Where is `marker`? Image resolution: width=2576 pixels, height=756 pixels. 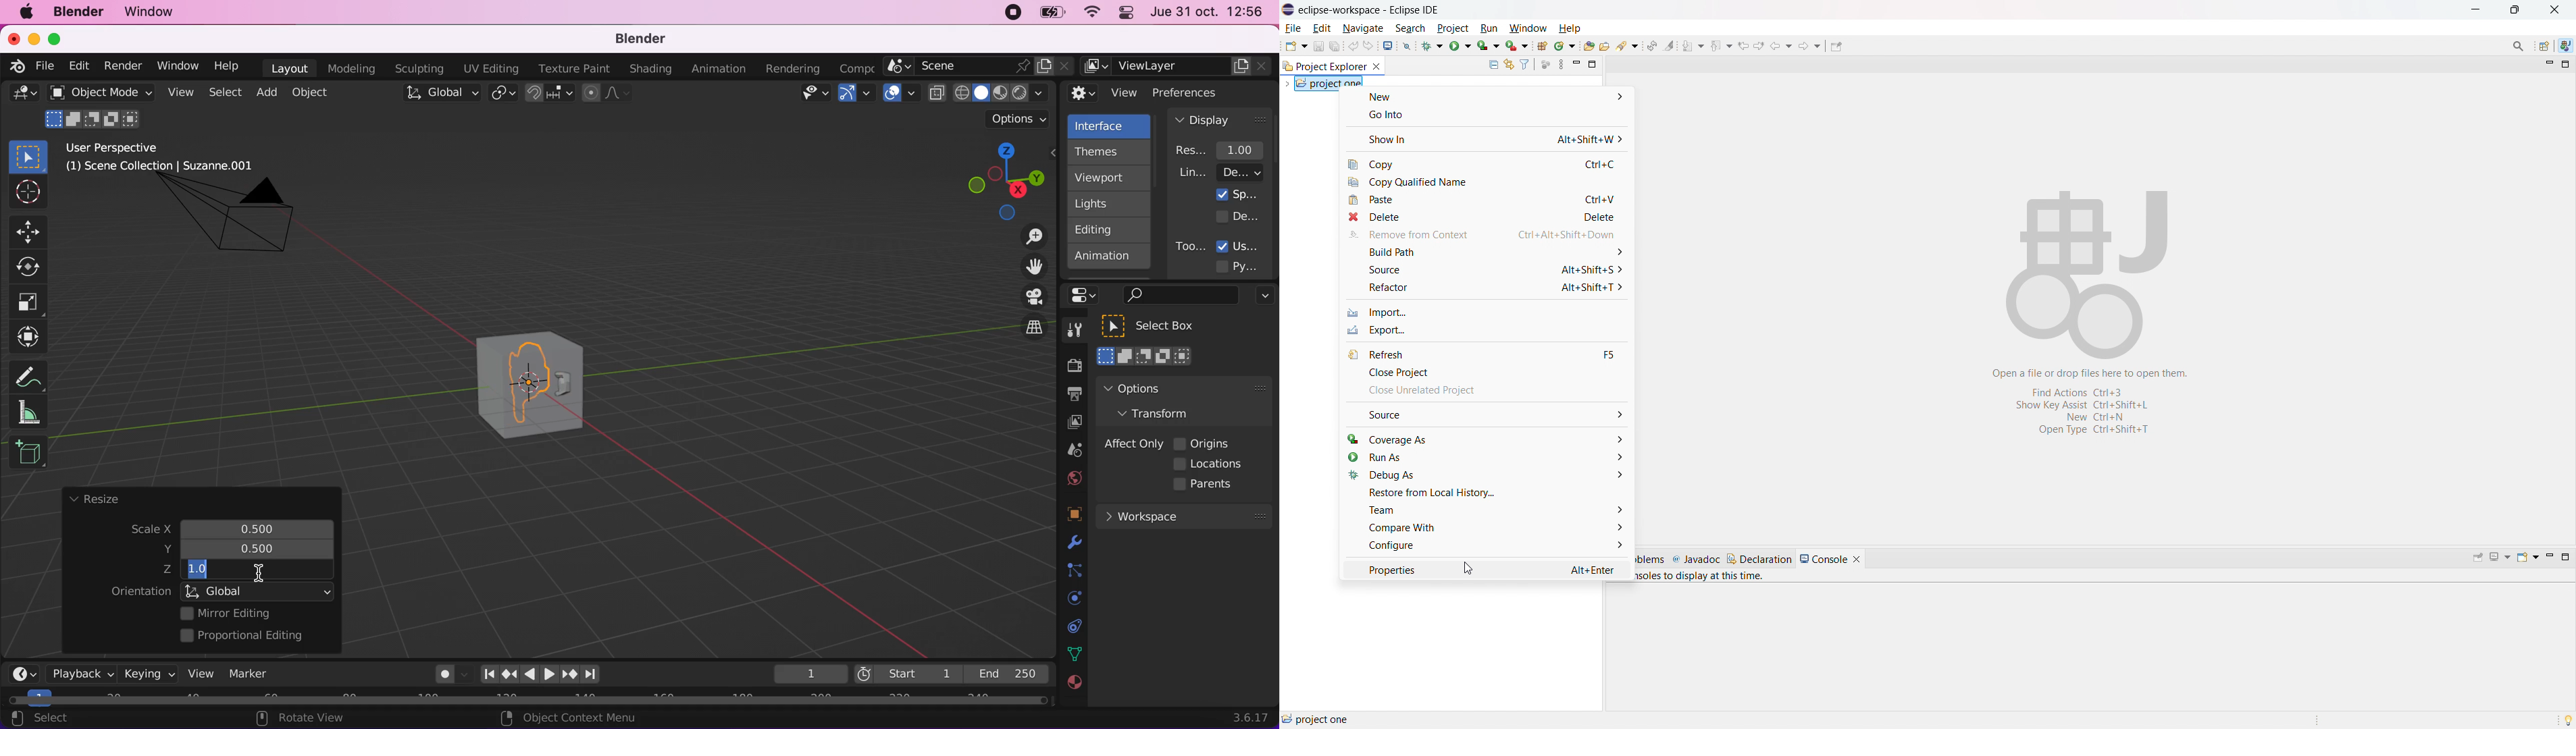 marker is located at coordinates (249, 674).